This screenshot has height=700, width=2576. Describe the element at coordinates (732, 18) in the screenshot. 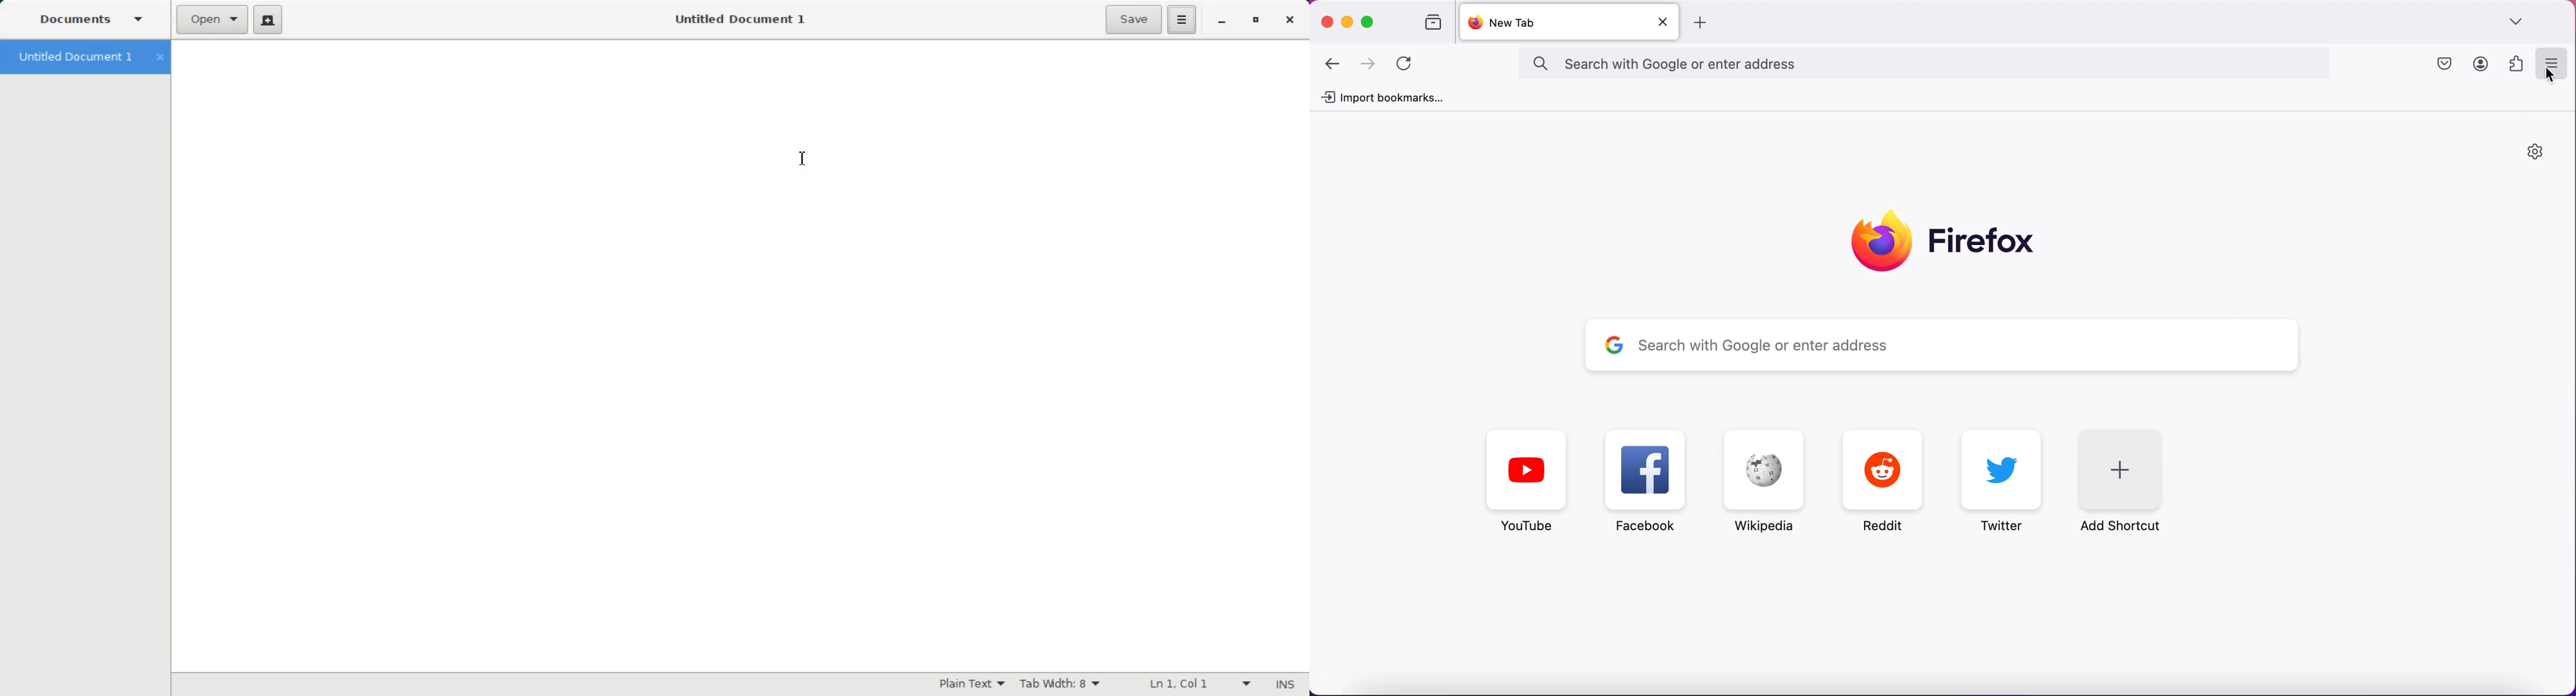

I see `Untitled Document 1` at that location.